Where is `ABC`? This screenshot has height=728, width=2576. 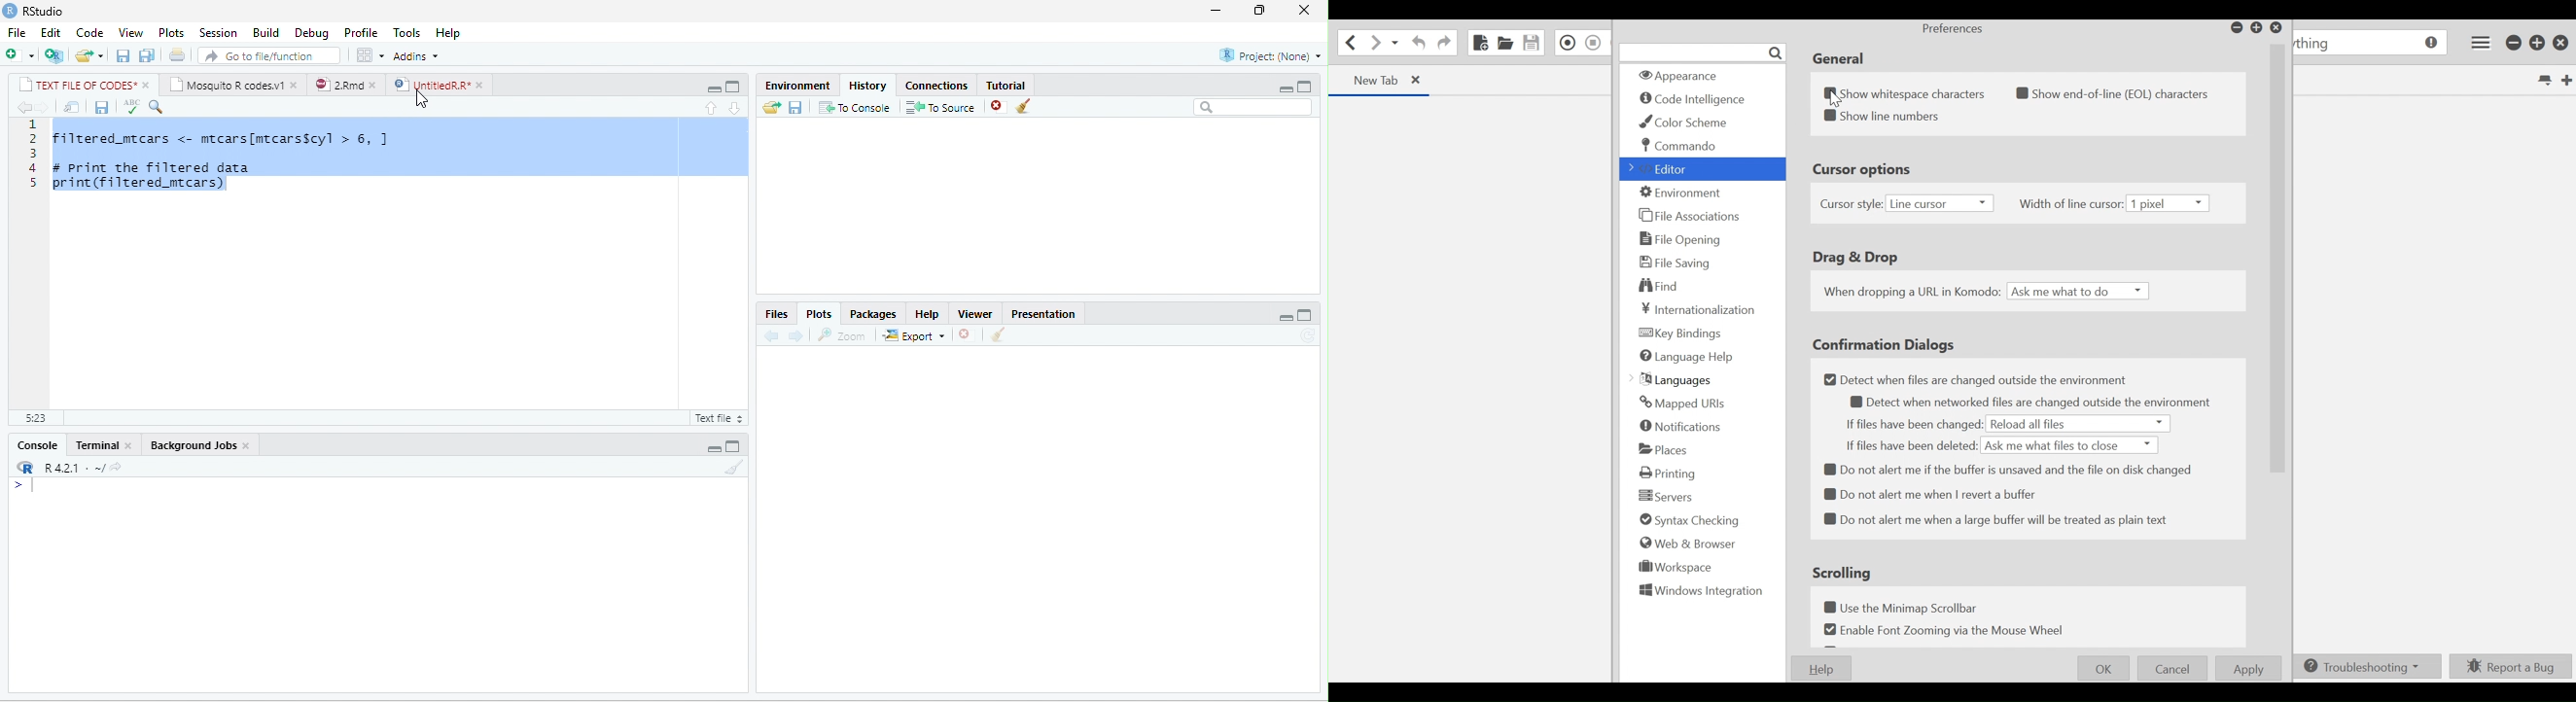
ABC is located at coordinates (132, 105).